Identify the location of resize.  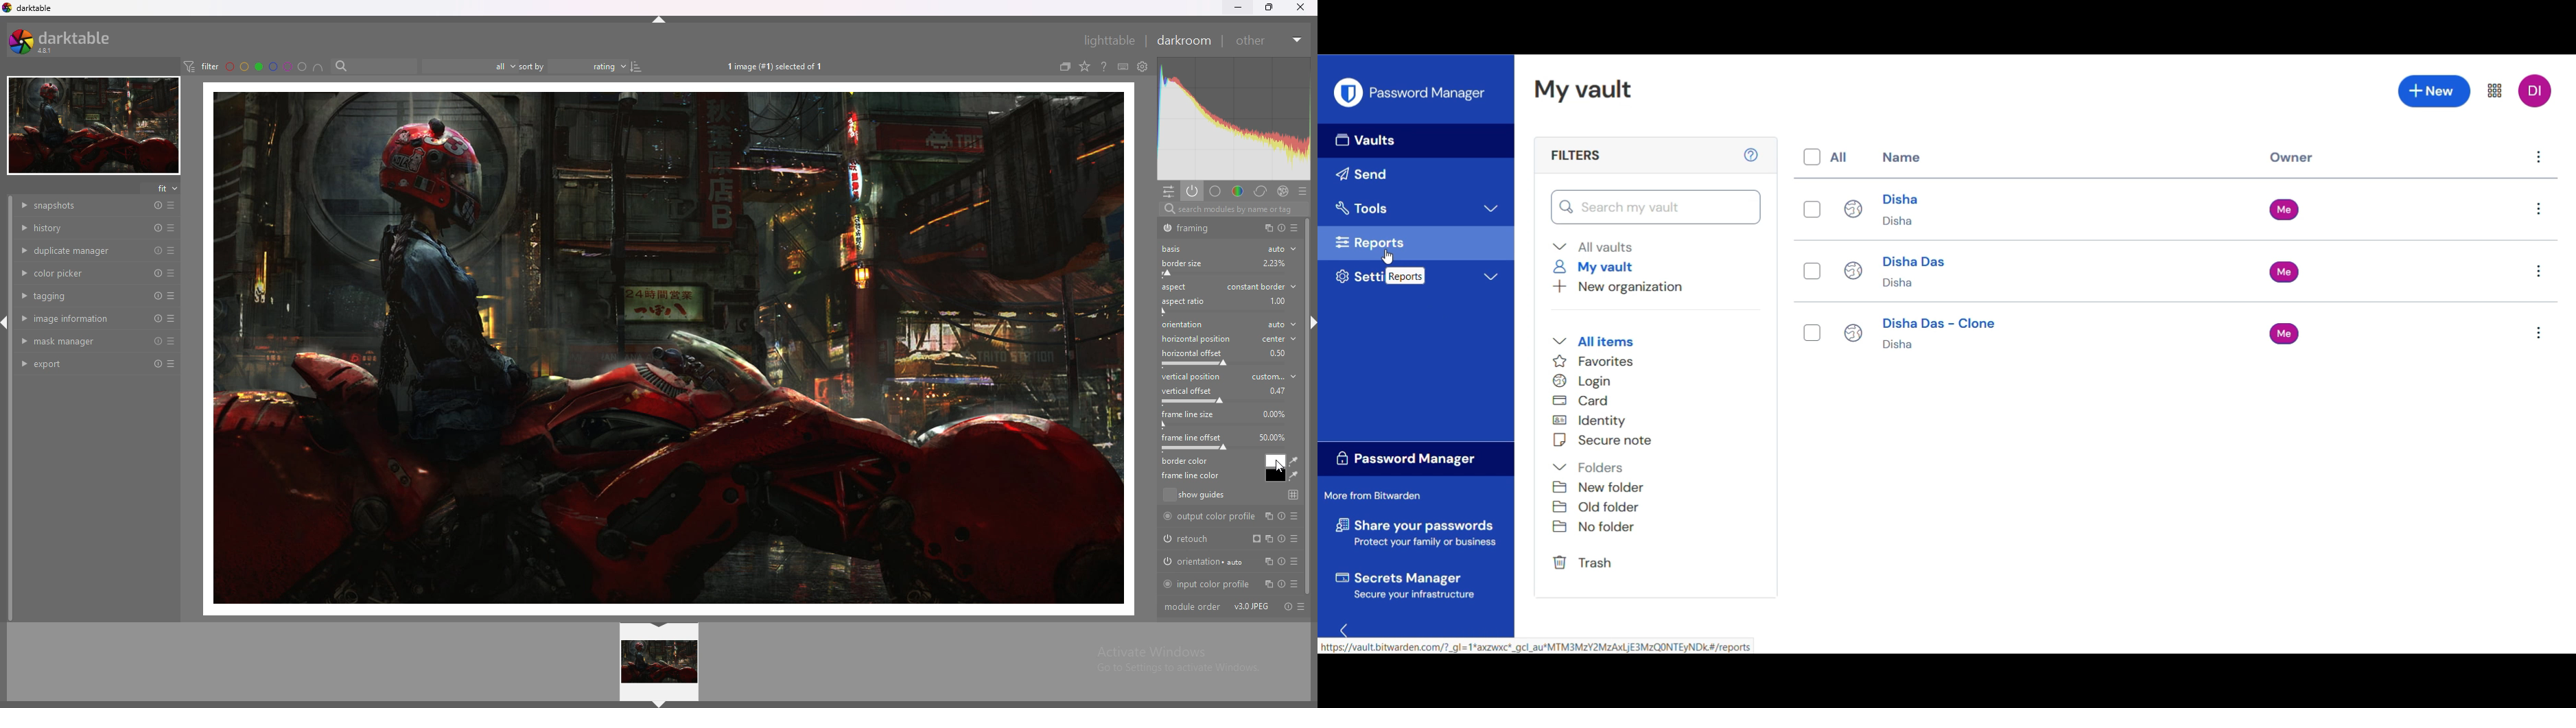
(1272, 7).